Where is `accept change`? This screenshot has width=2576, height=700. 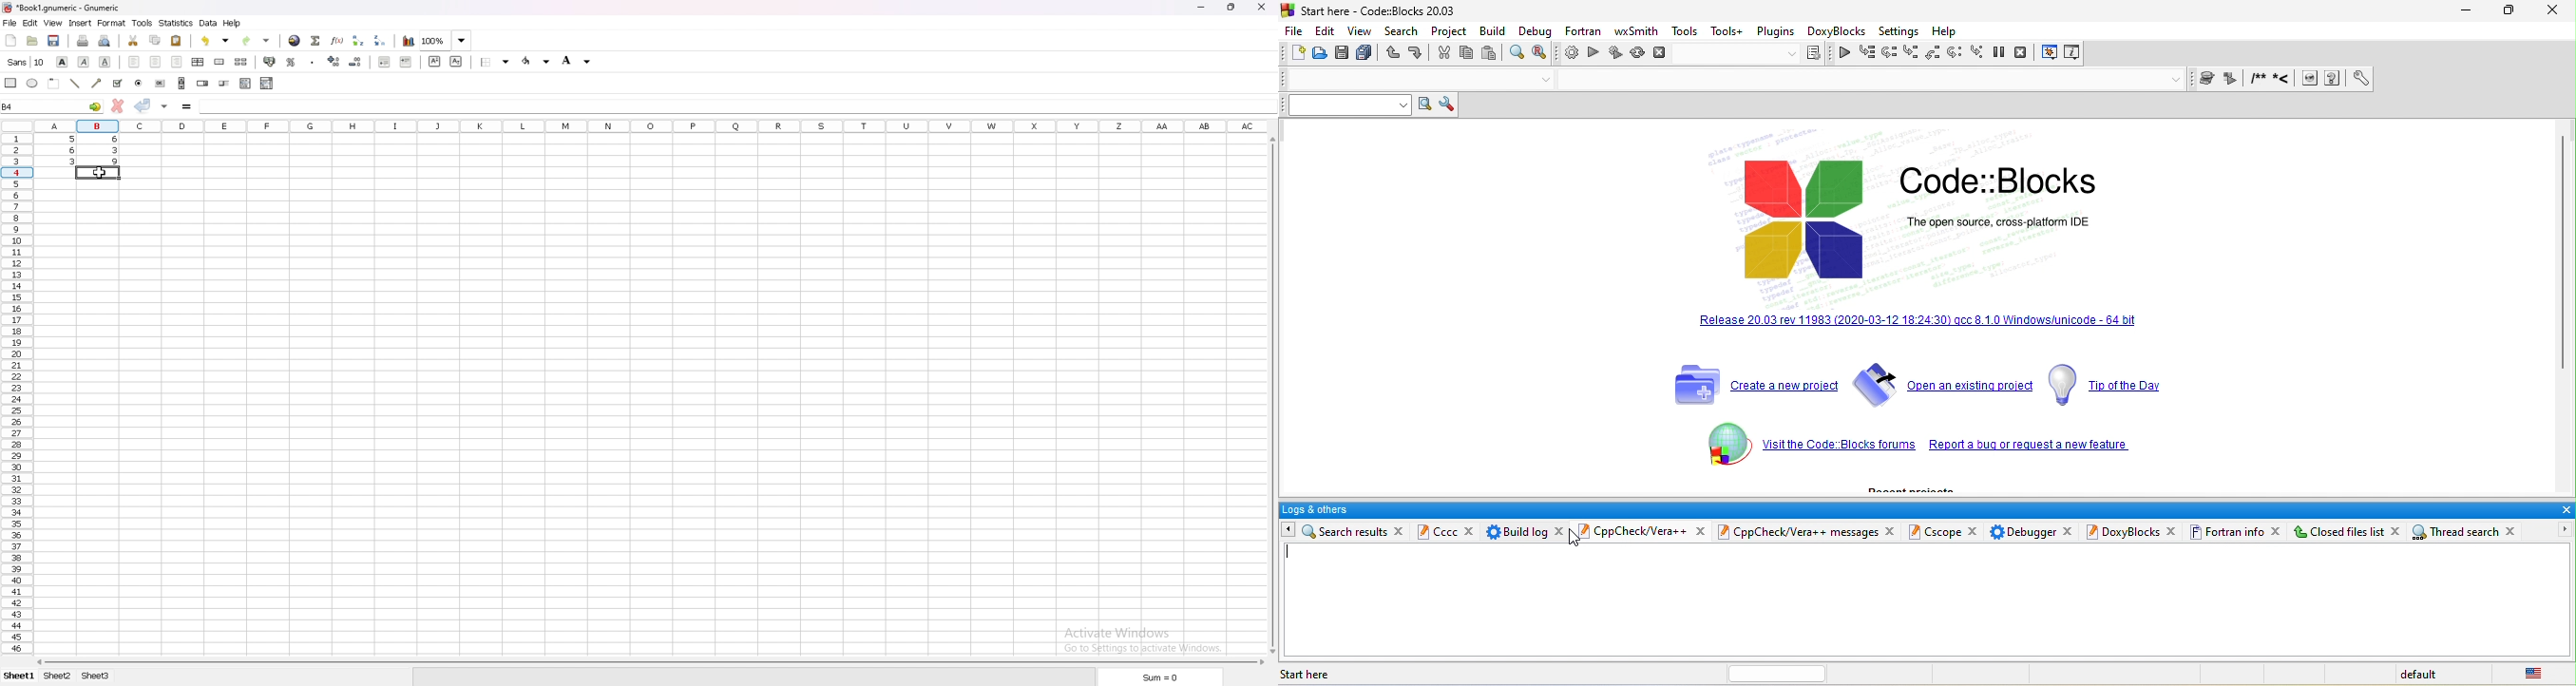
accept change is located at coordinates (143, 105).